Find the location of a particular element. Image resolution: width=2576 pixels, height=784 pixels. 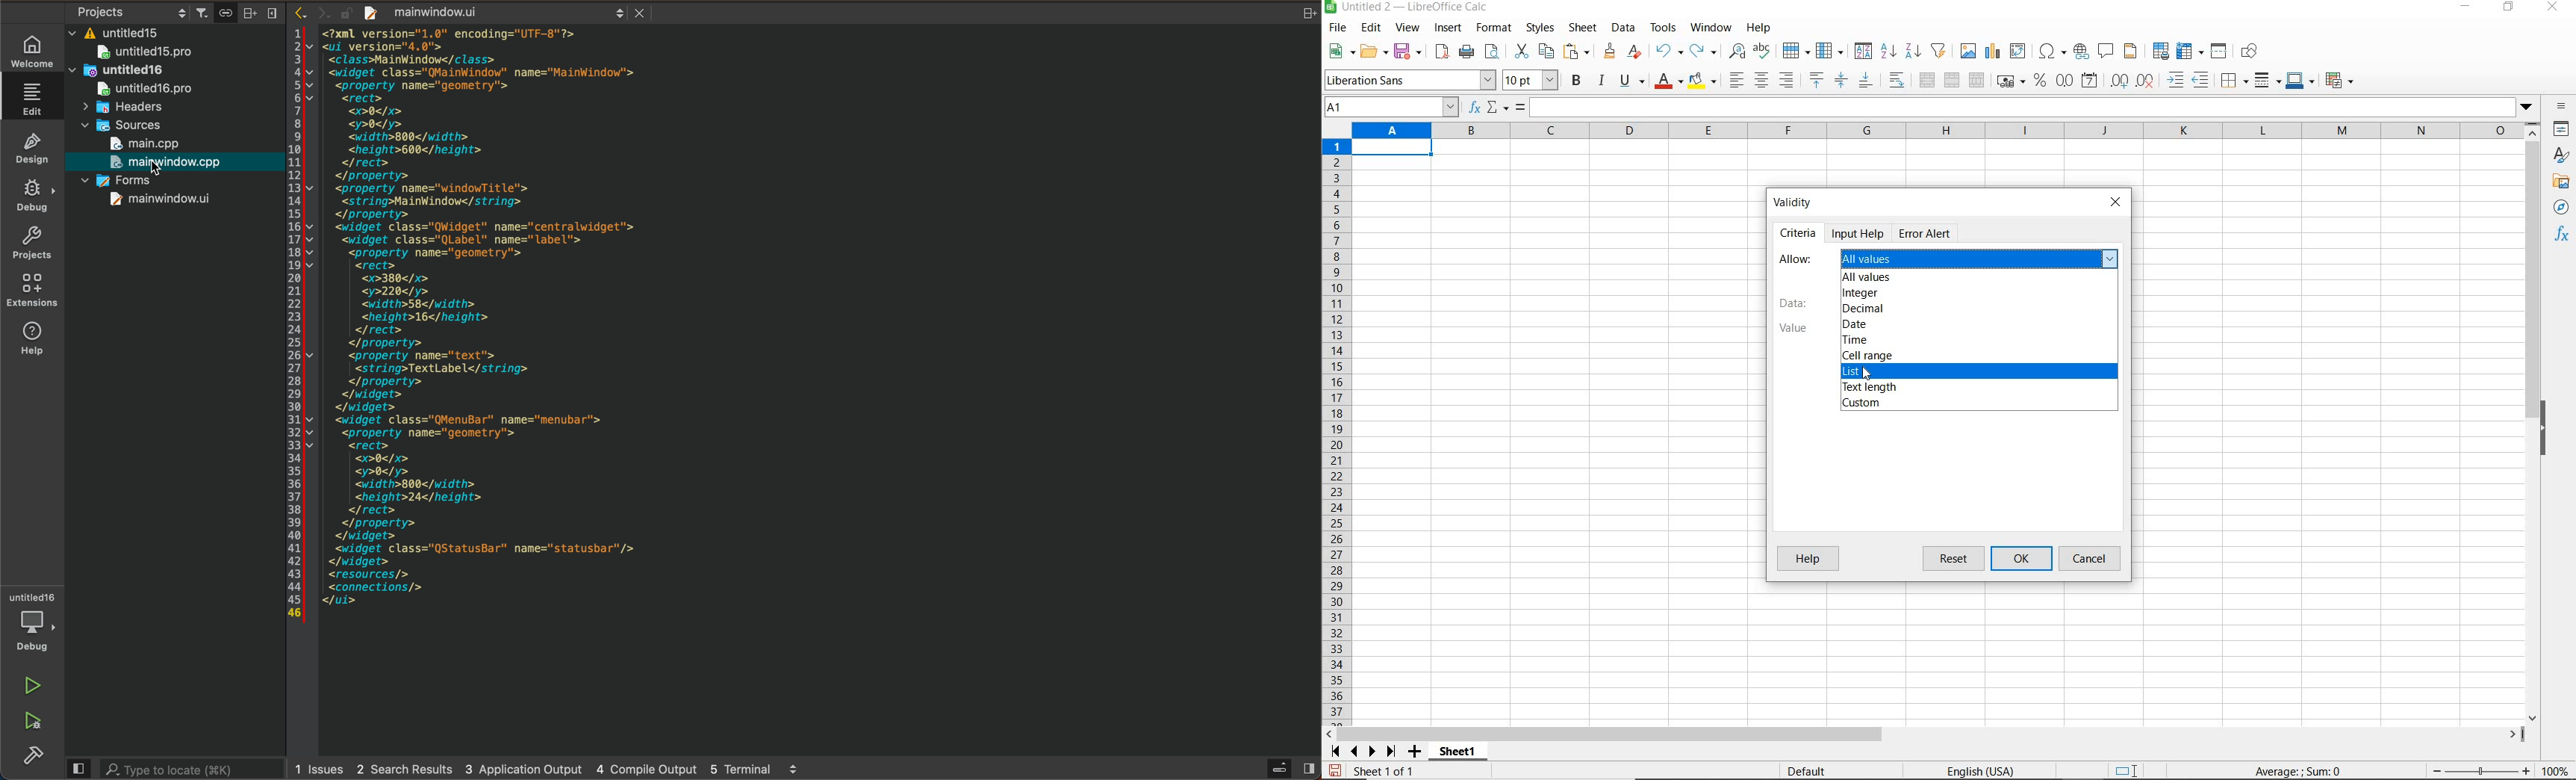

columns is located at coordinates (1936, 131).